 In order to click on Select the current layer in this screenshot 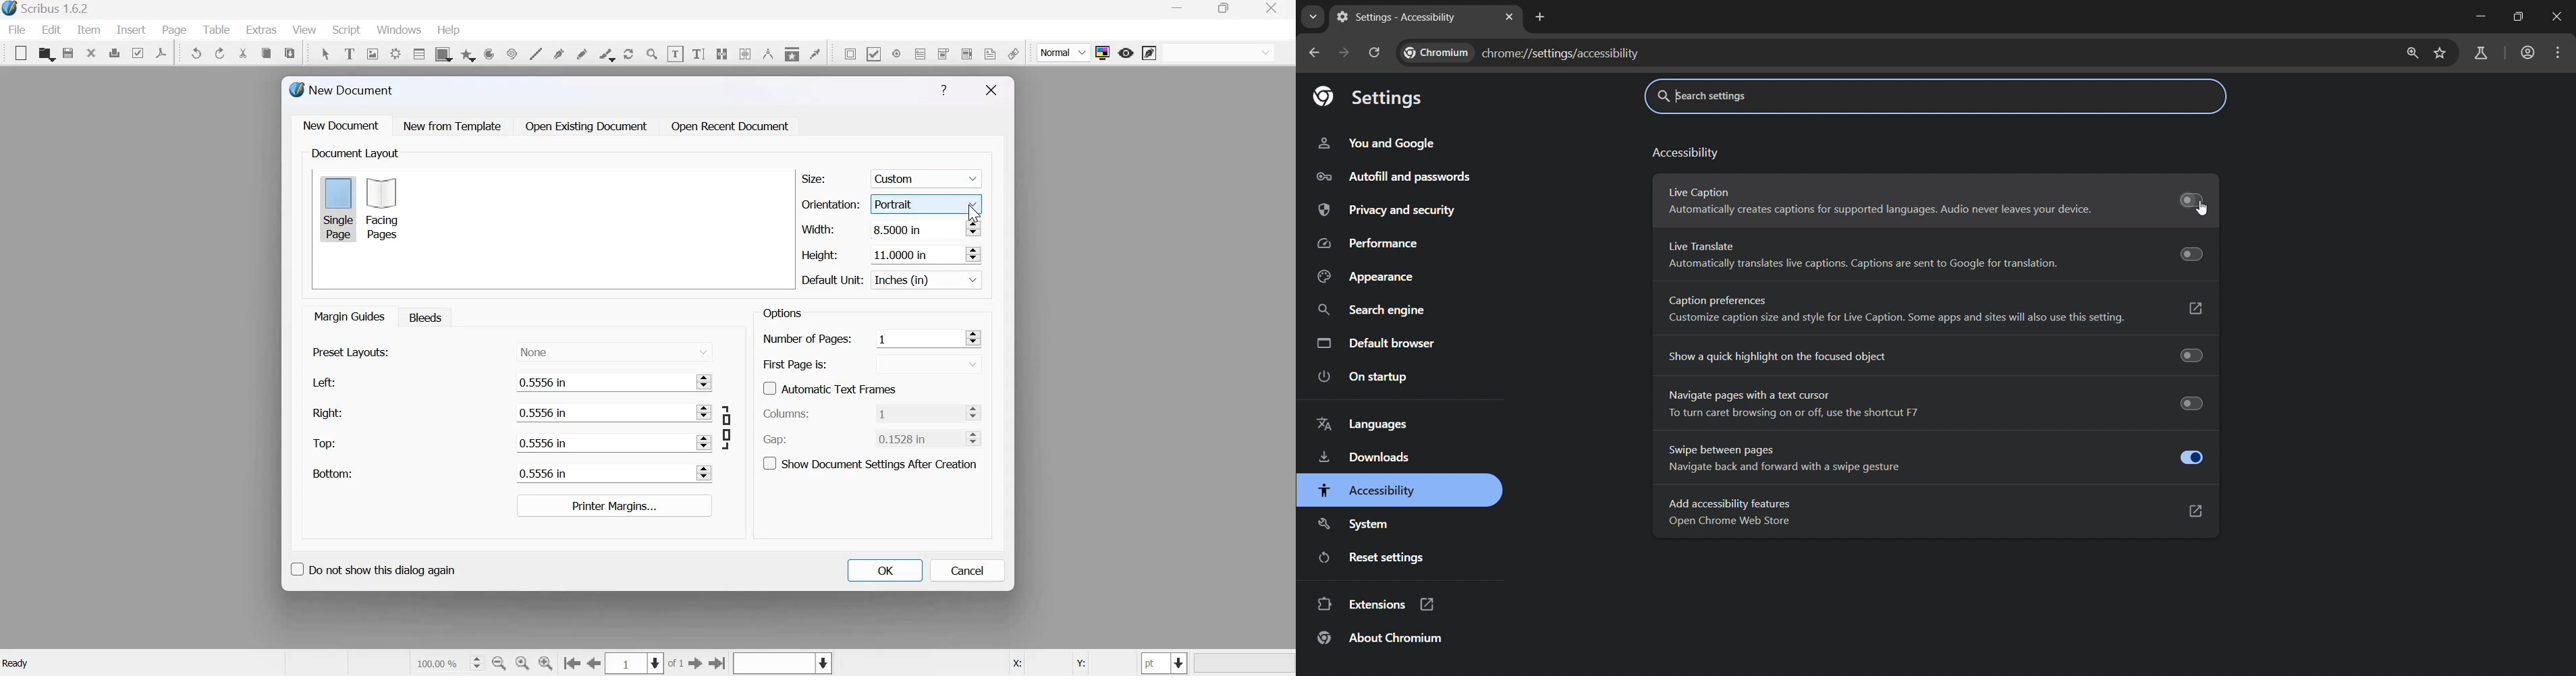, I will do `click(781, 664)`.